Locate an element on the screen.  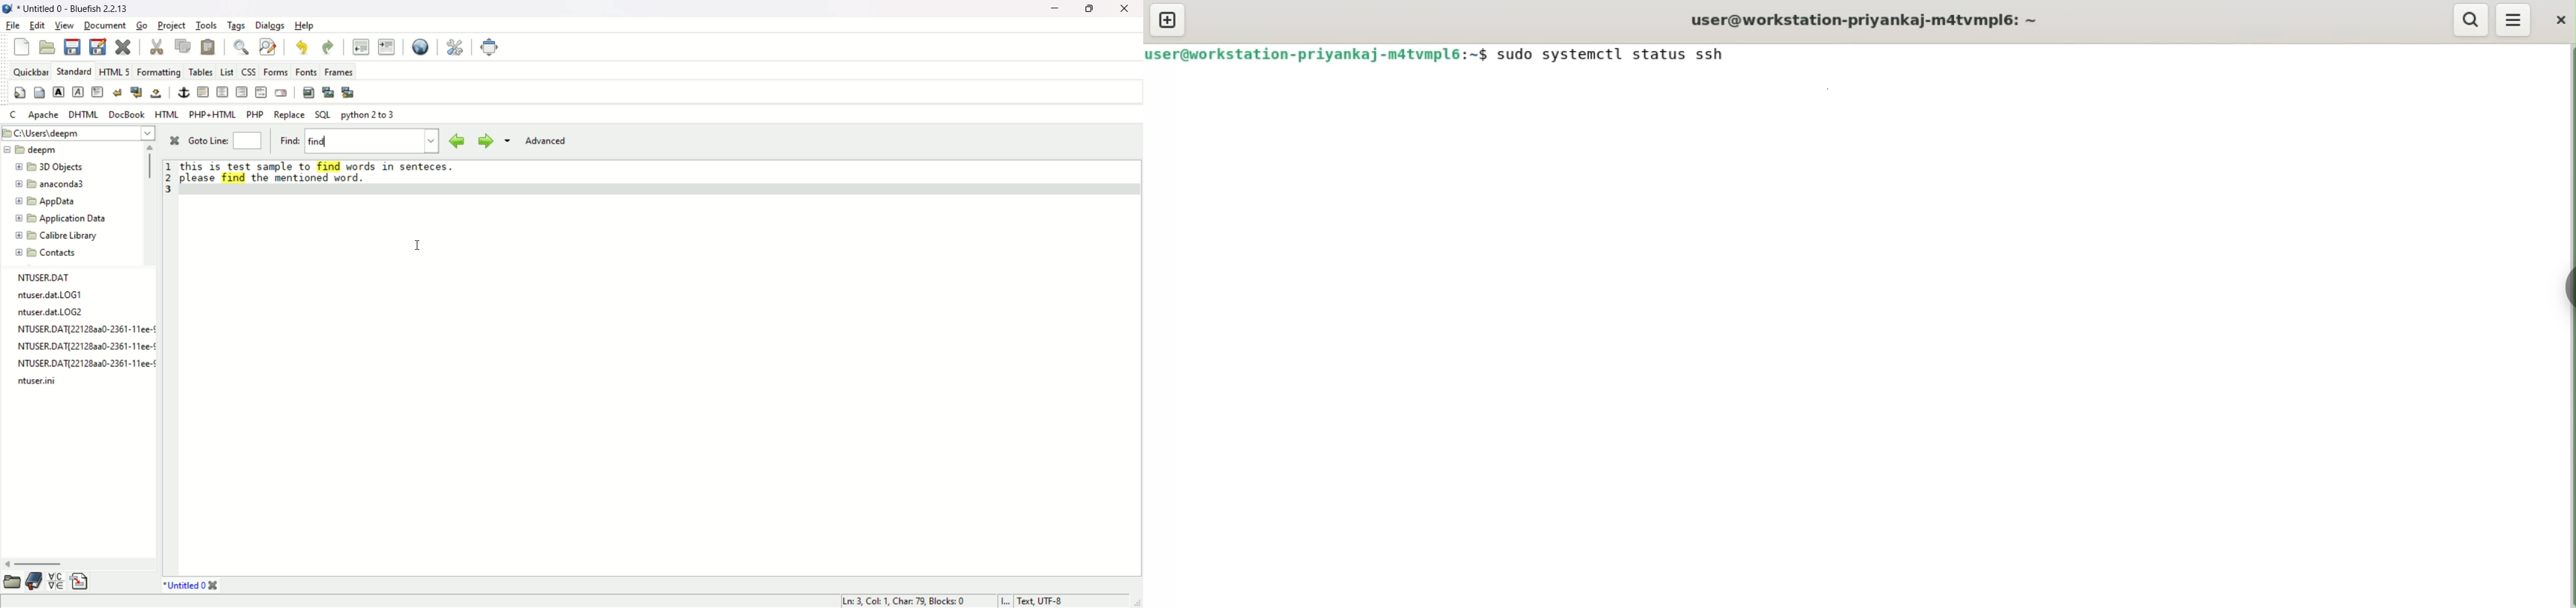
anaconda3 is located at coordinates (53, 184).